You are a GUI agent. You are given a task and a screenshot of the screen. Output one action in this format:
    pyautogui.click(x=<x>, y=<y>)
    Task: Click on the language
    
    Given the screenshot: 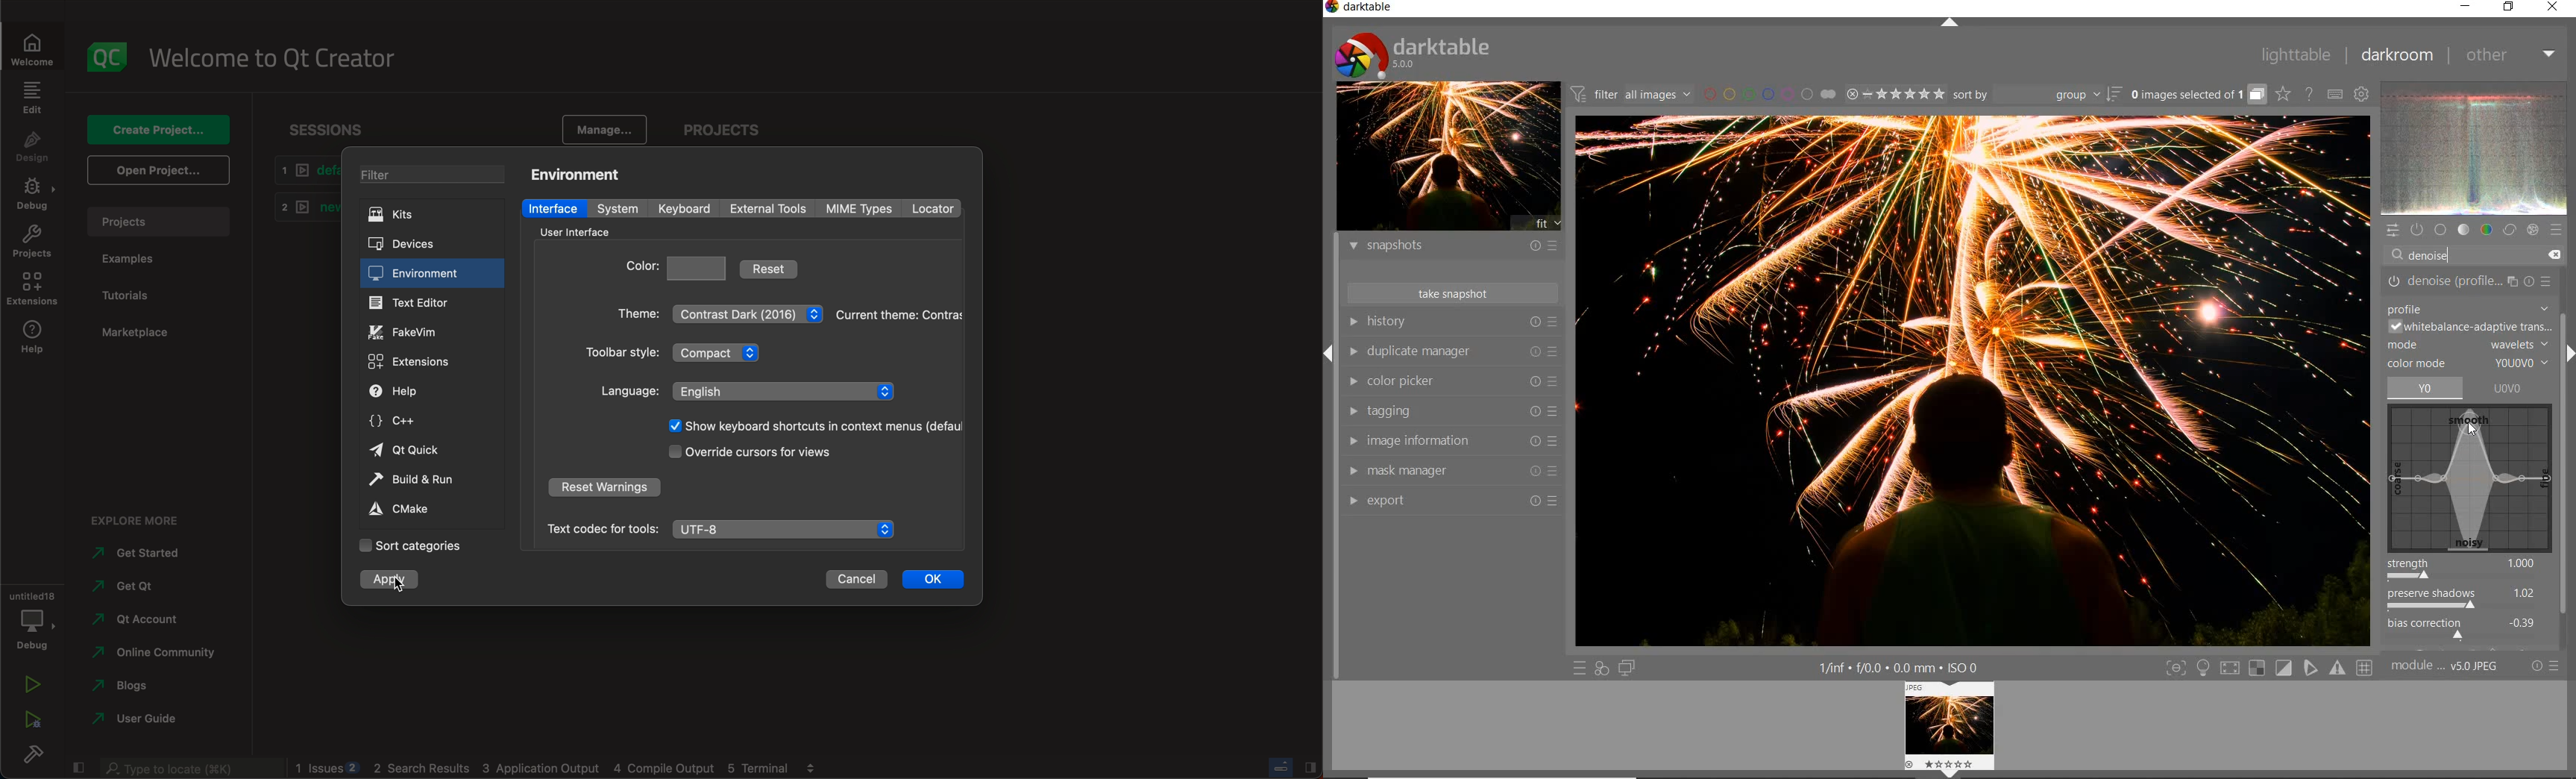 What is the action you would take?
    pyautogui.click(x=748, y=390)
    